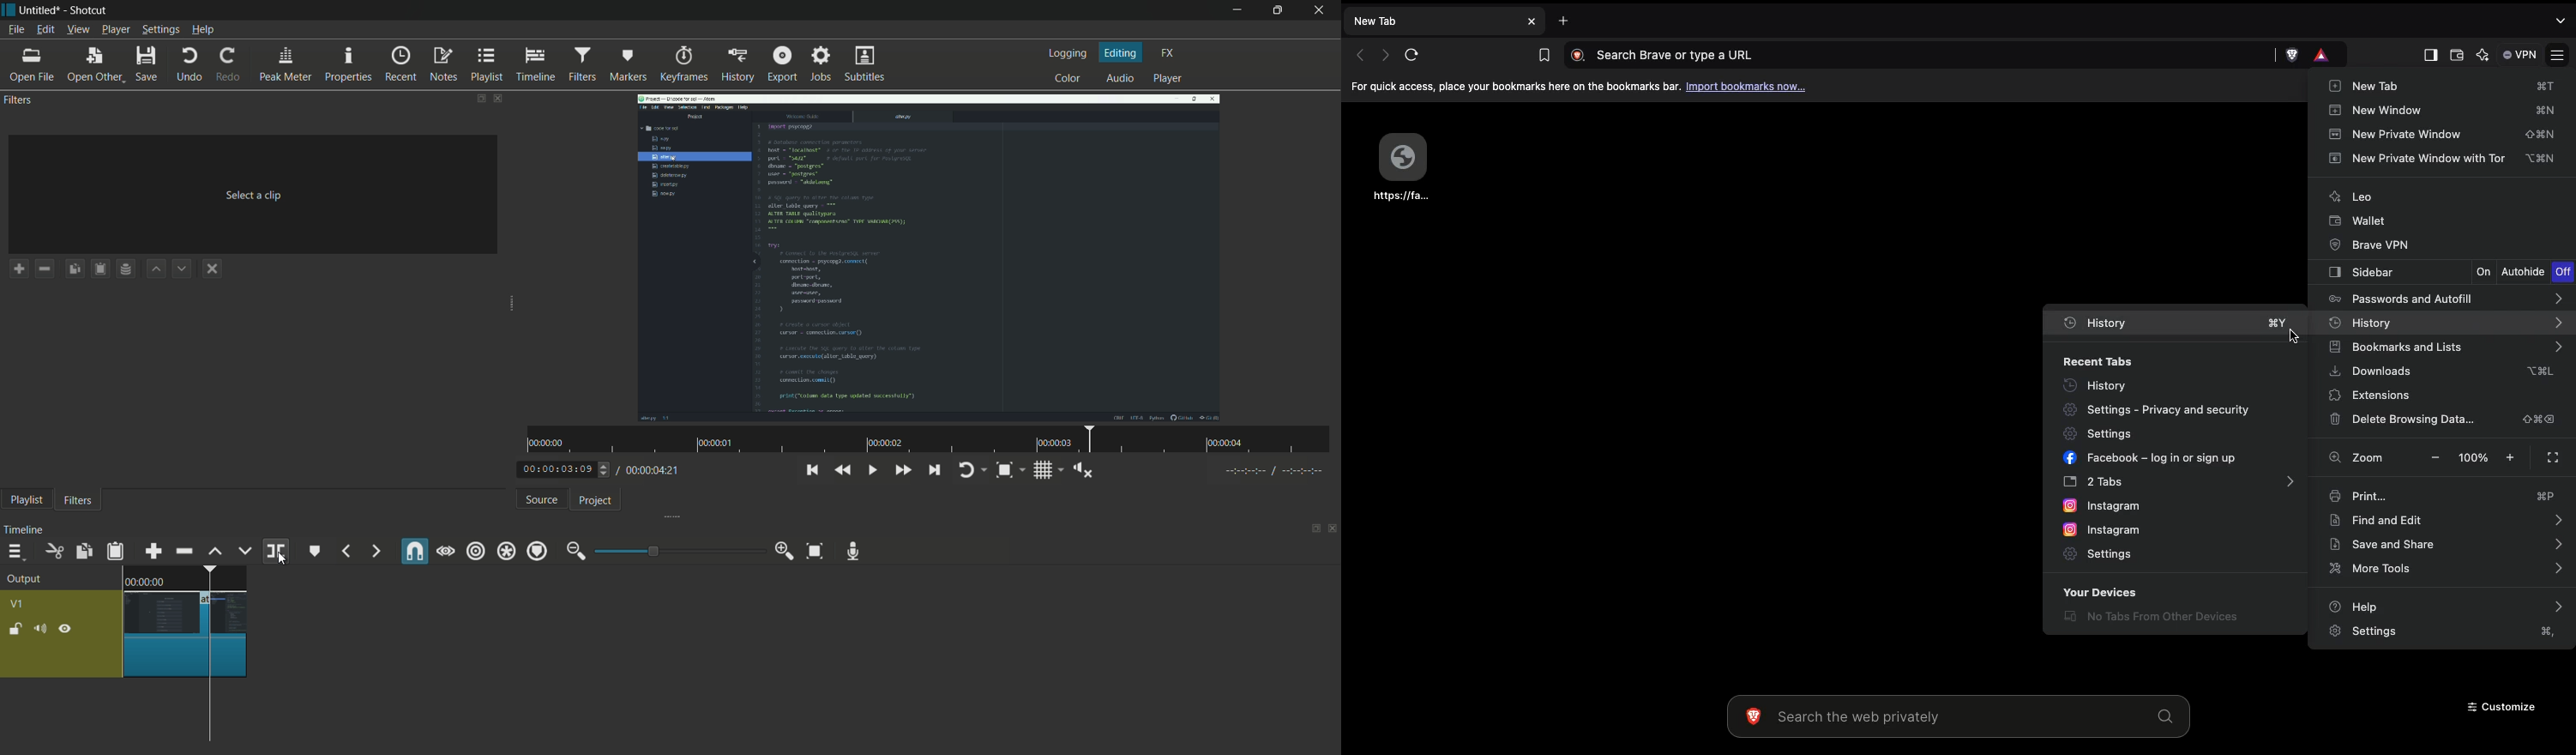 The width and height of the screenshot is (2576, 756). What do you see at coordinates (497, 99) in the screenshot?
I see `close filters` at bounding box center [497, 99].